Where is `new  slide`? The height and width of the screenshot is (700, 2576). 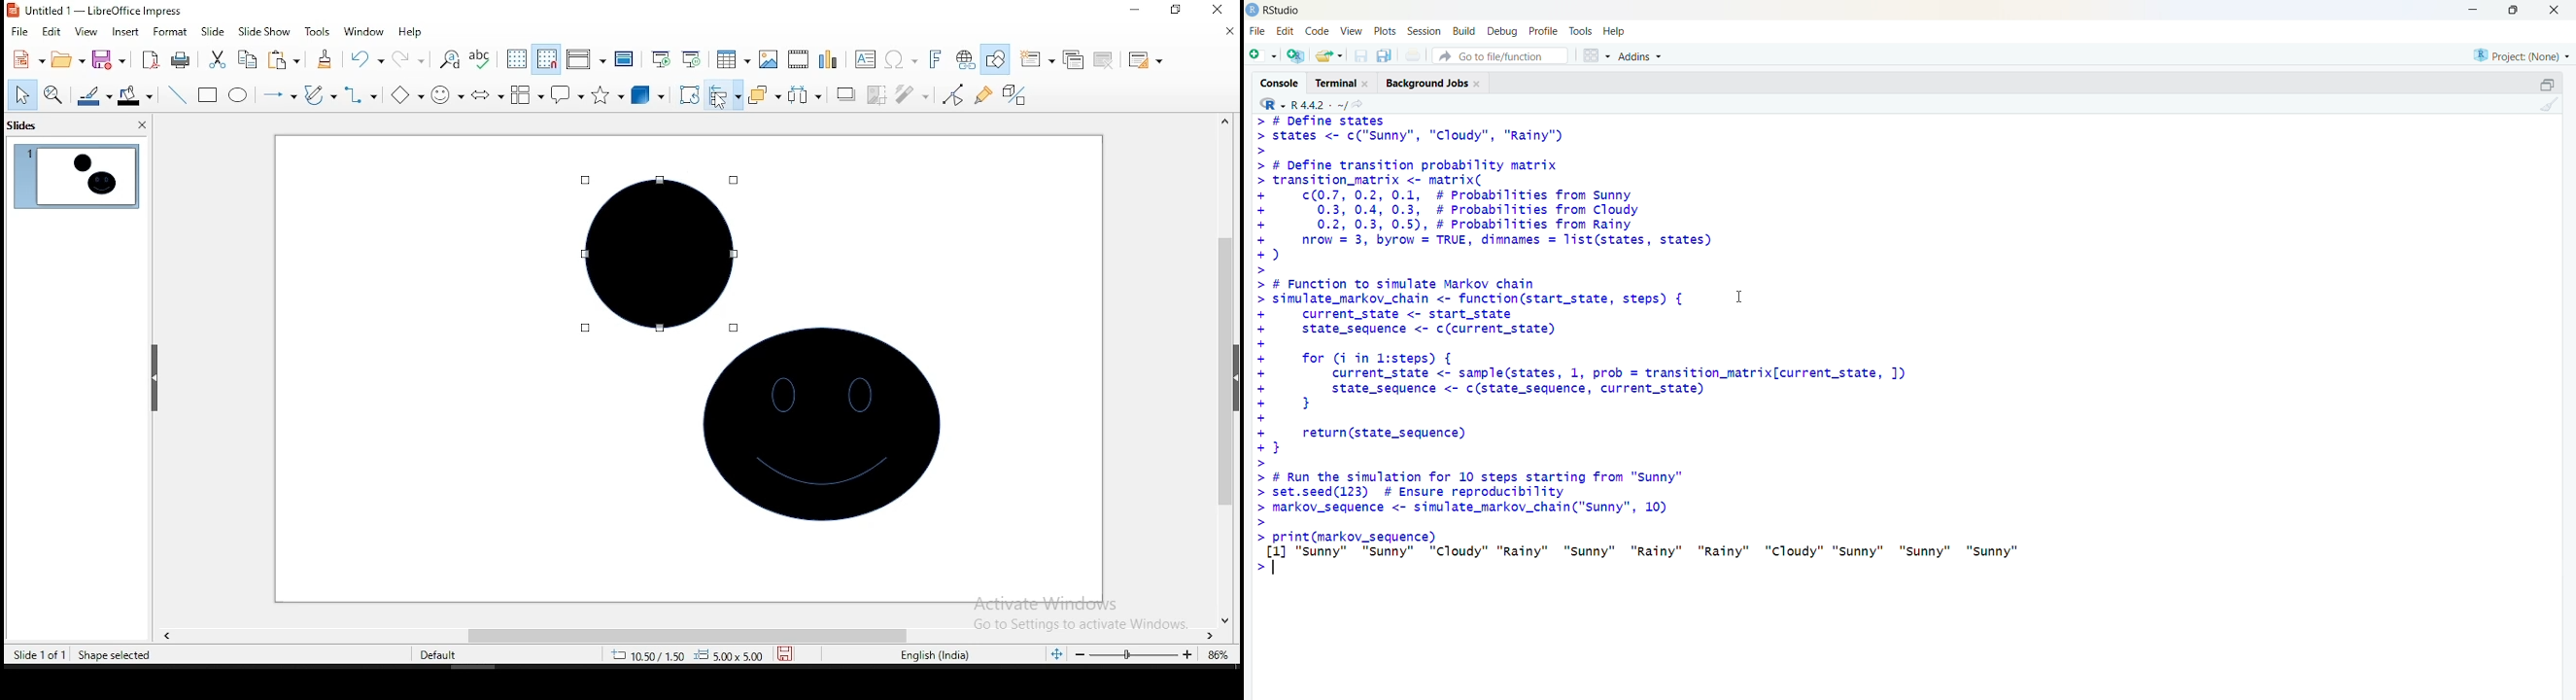
new  slide is located at coordinates (1038, 57).